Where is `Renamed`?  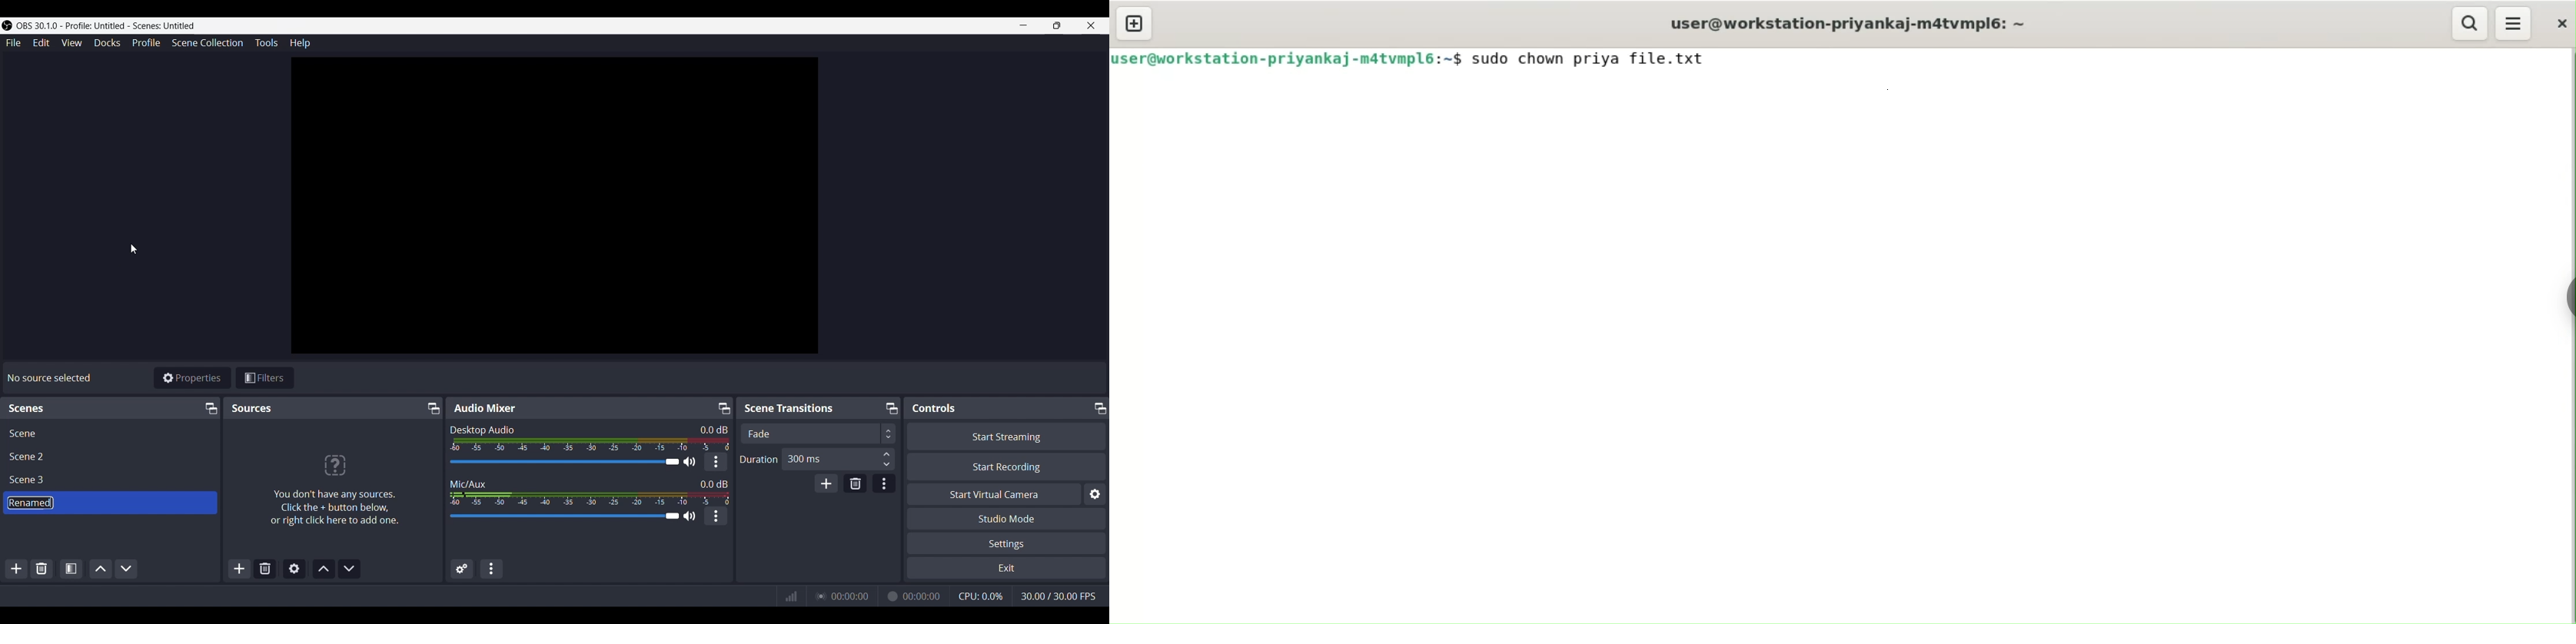 Renamed is located at coordinates (30, 503).